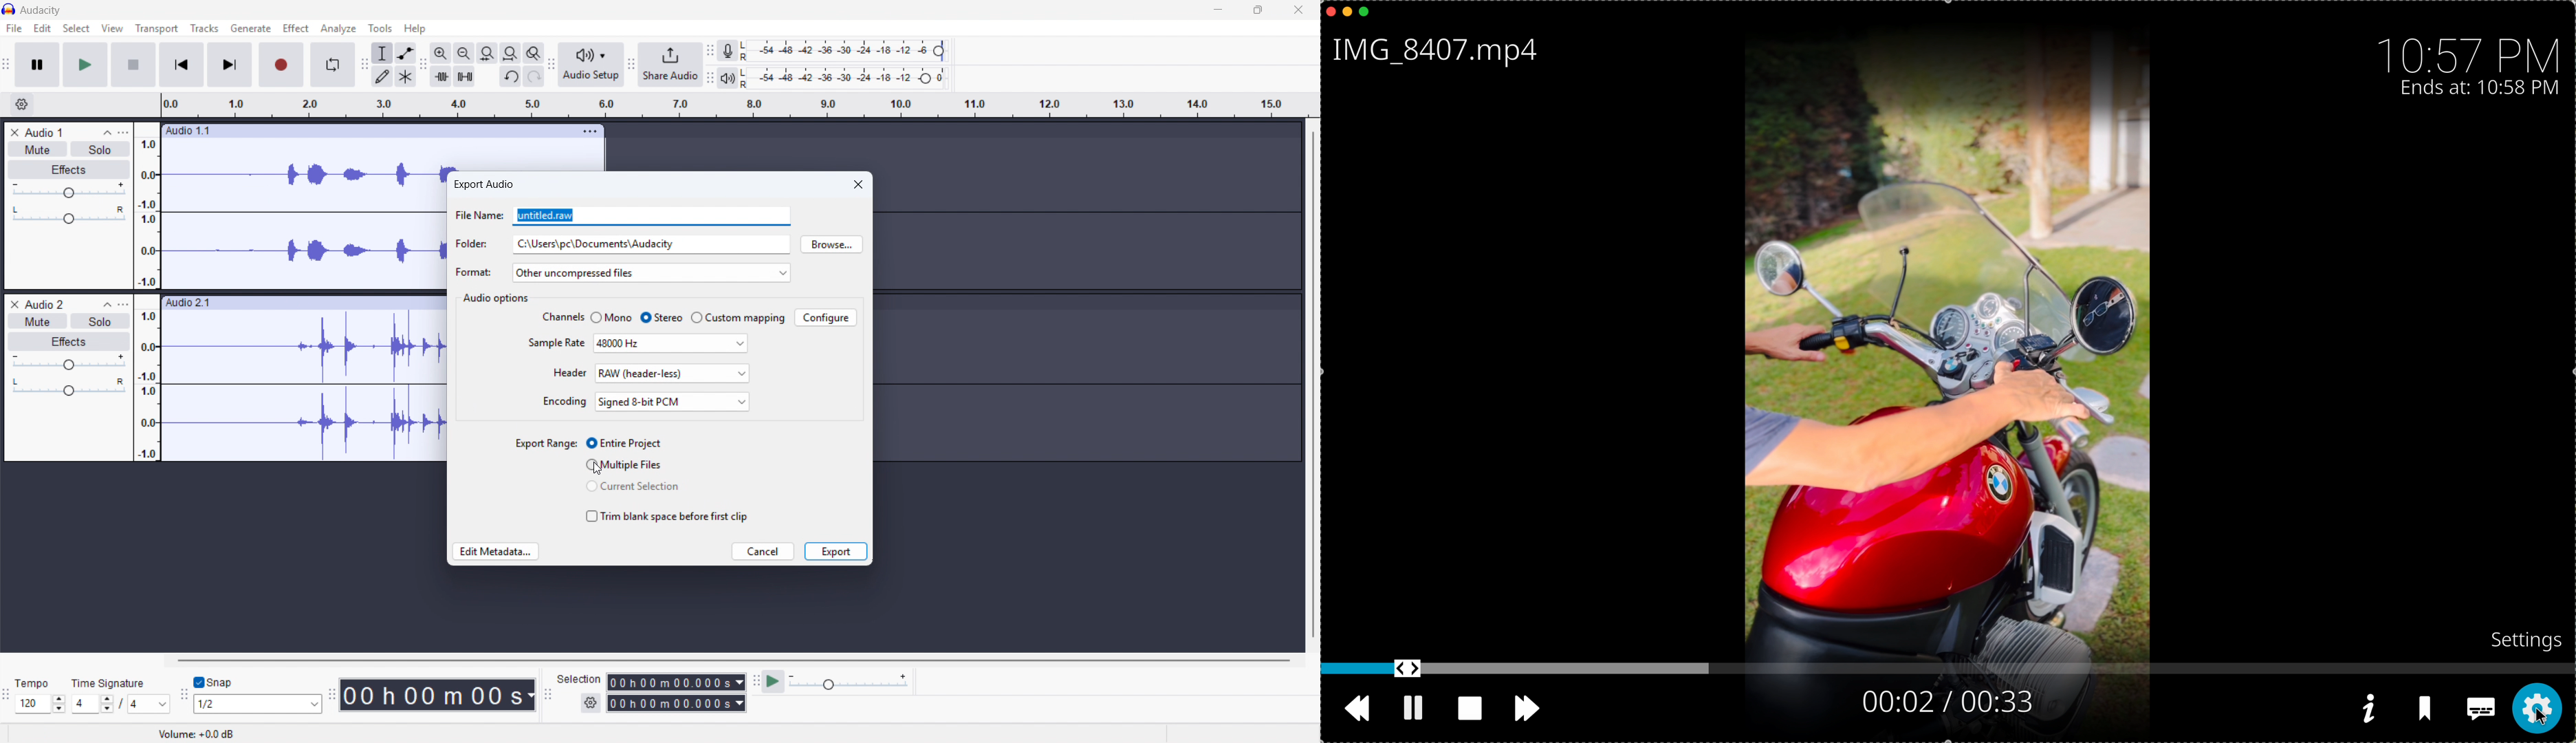 This screenshot has width=2576, height=756. What do you see at coordinates (1948, 669) in the screenshot?
I see `timeline` at bounding box center [1948, 669].